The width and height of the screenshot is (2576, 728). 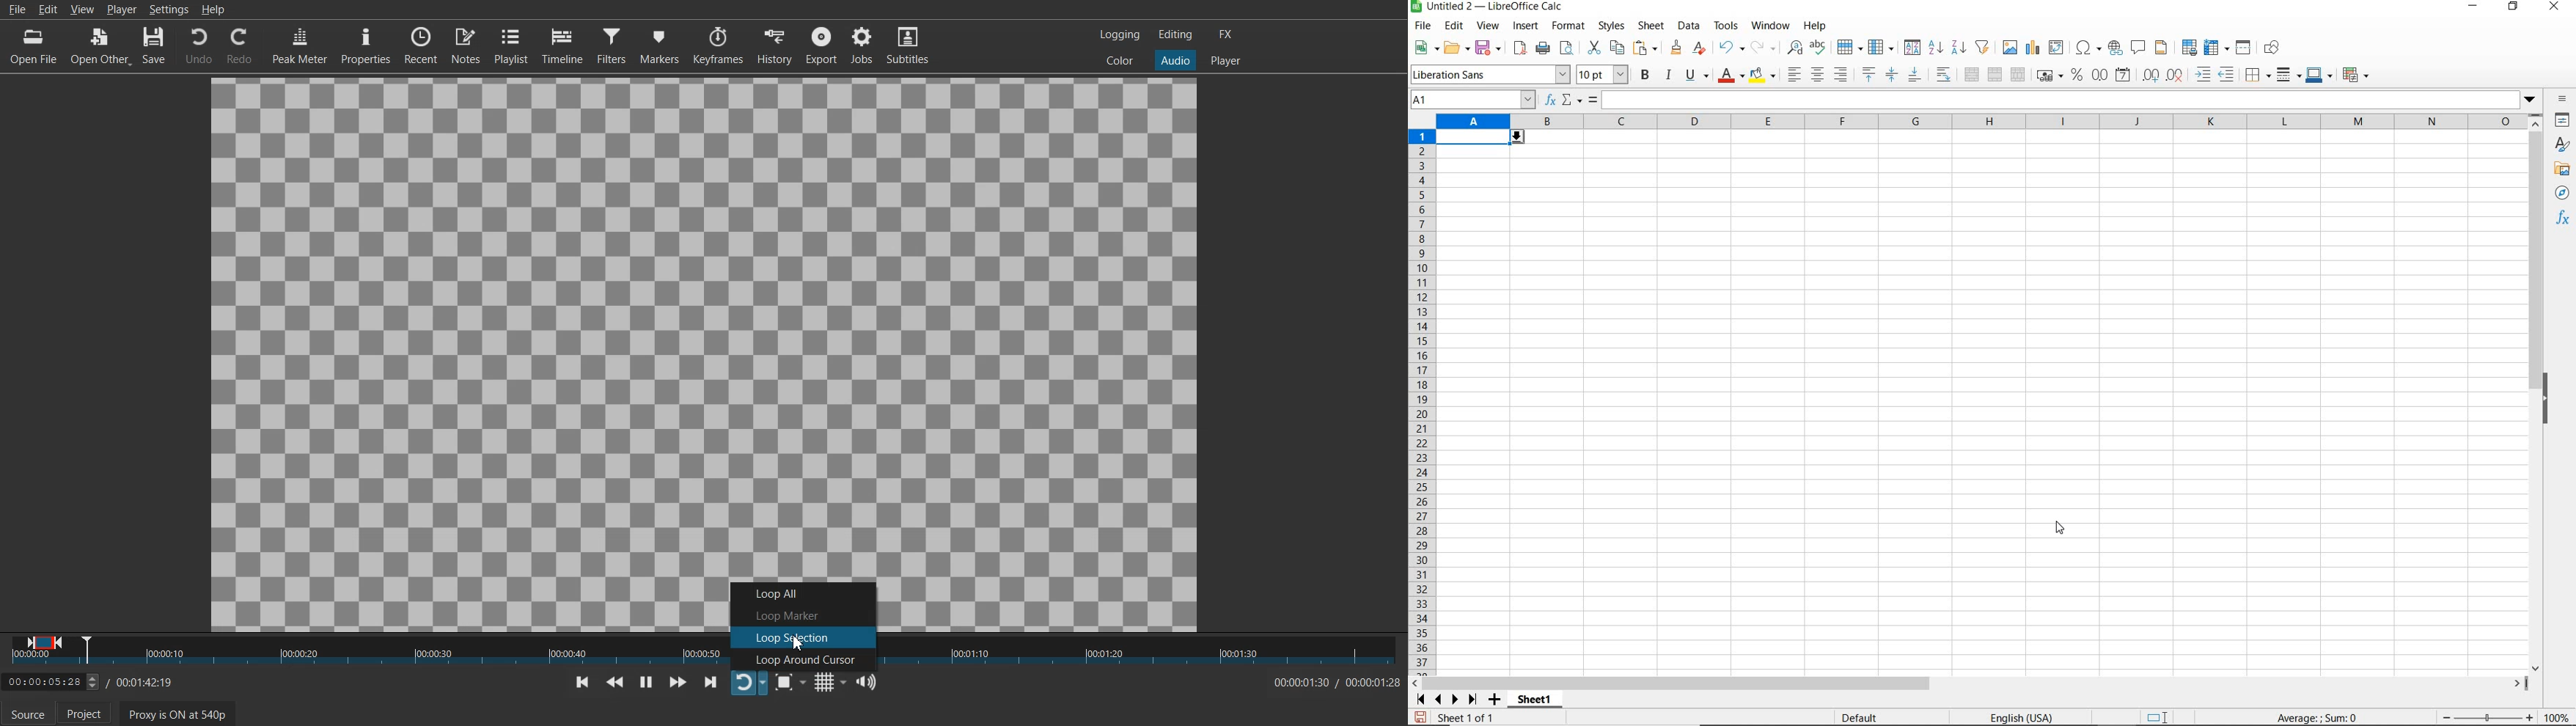 What do you see at coordinates (1701, 48) in the screenshot?
I see `clear direct formatting` at bounding box center [1701, 48].